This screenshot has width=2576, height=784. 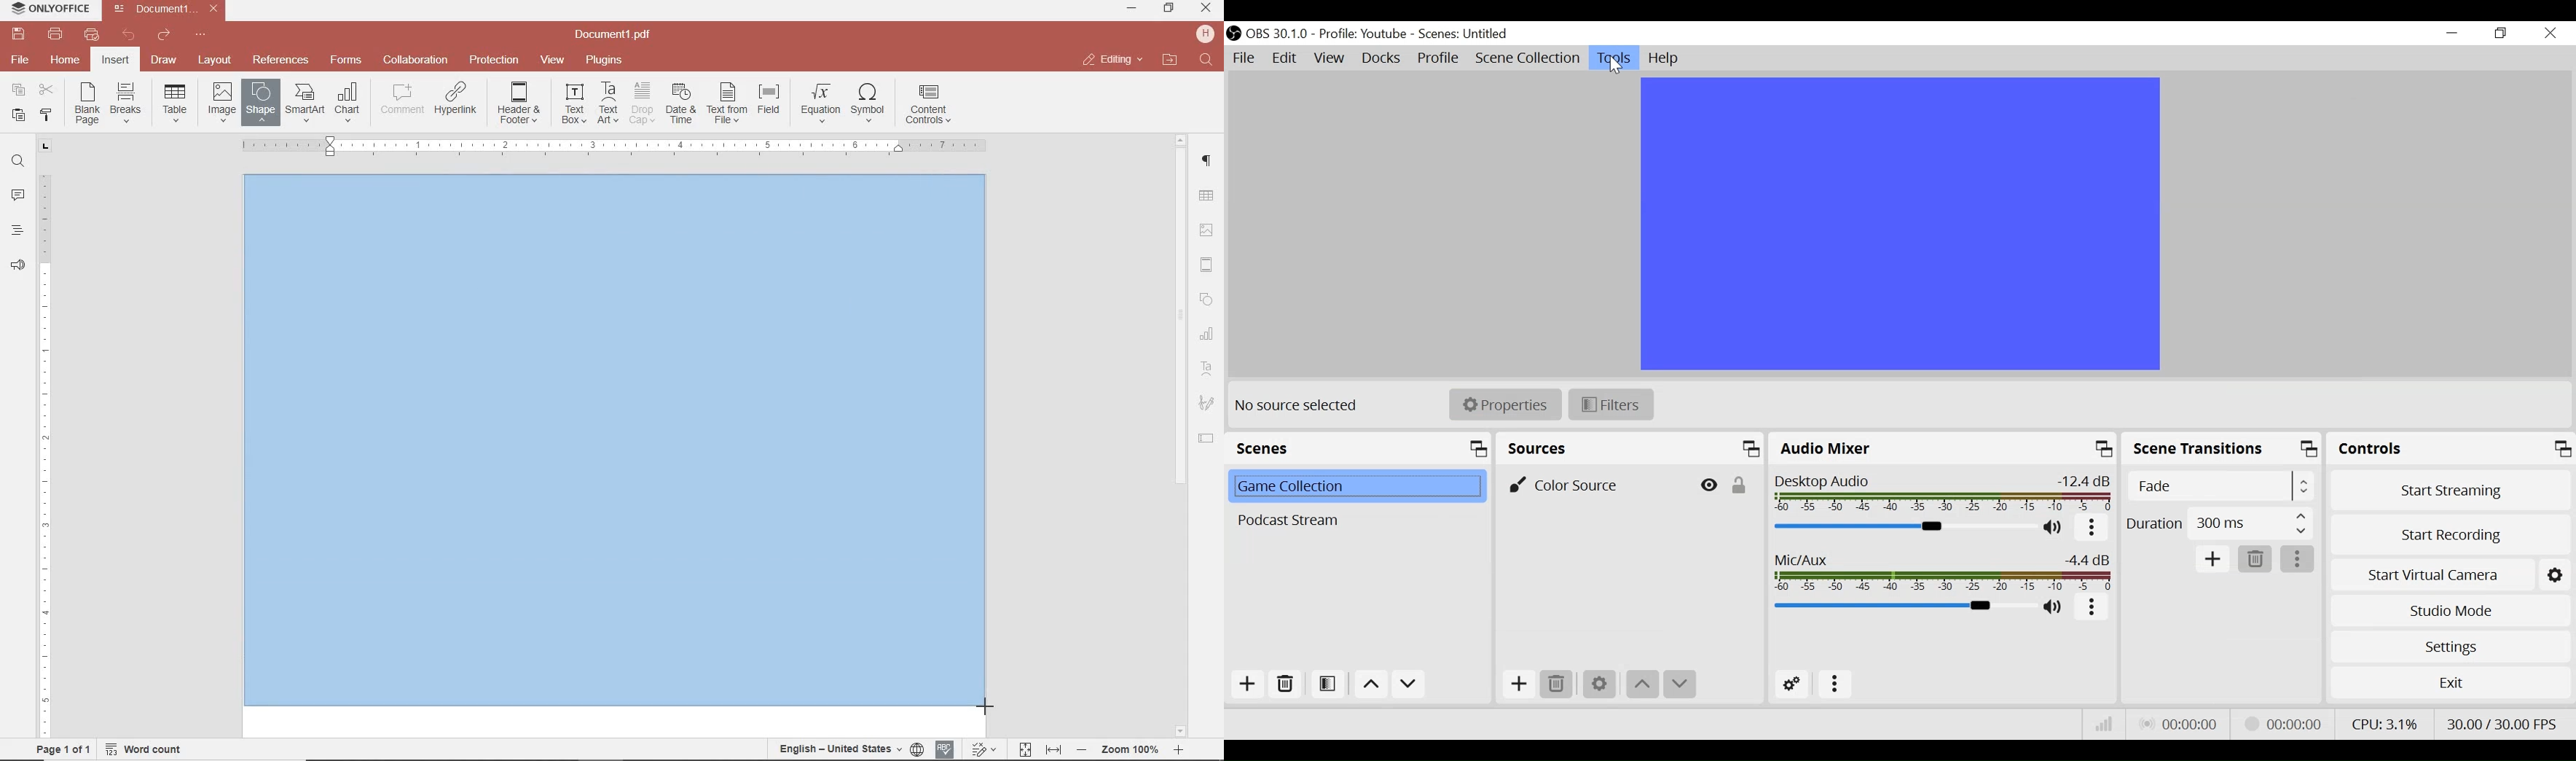 I want to click on Tools, so click(x=1614, y=58).